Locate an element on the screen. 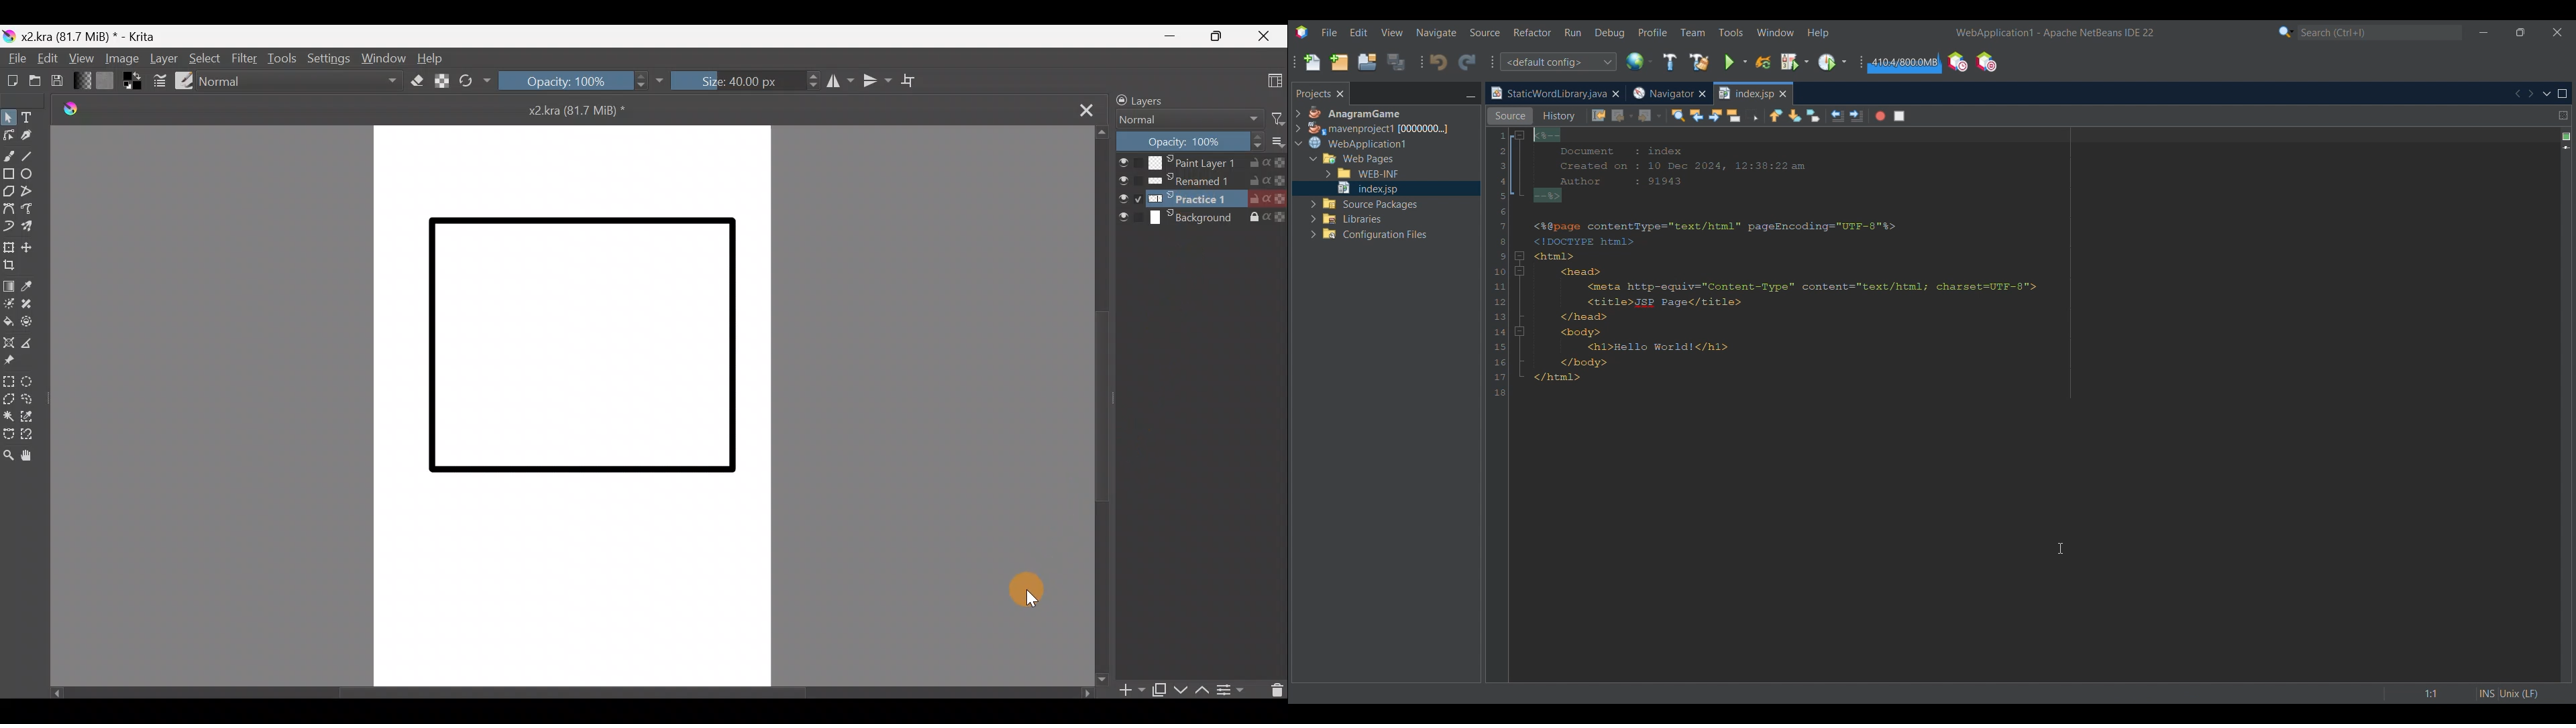 Image resolution: width=2576 pixels, height=728 pixels. Open an existing document is located at coordinates (36, 80).